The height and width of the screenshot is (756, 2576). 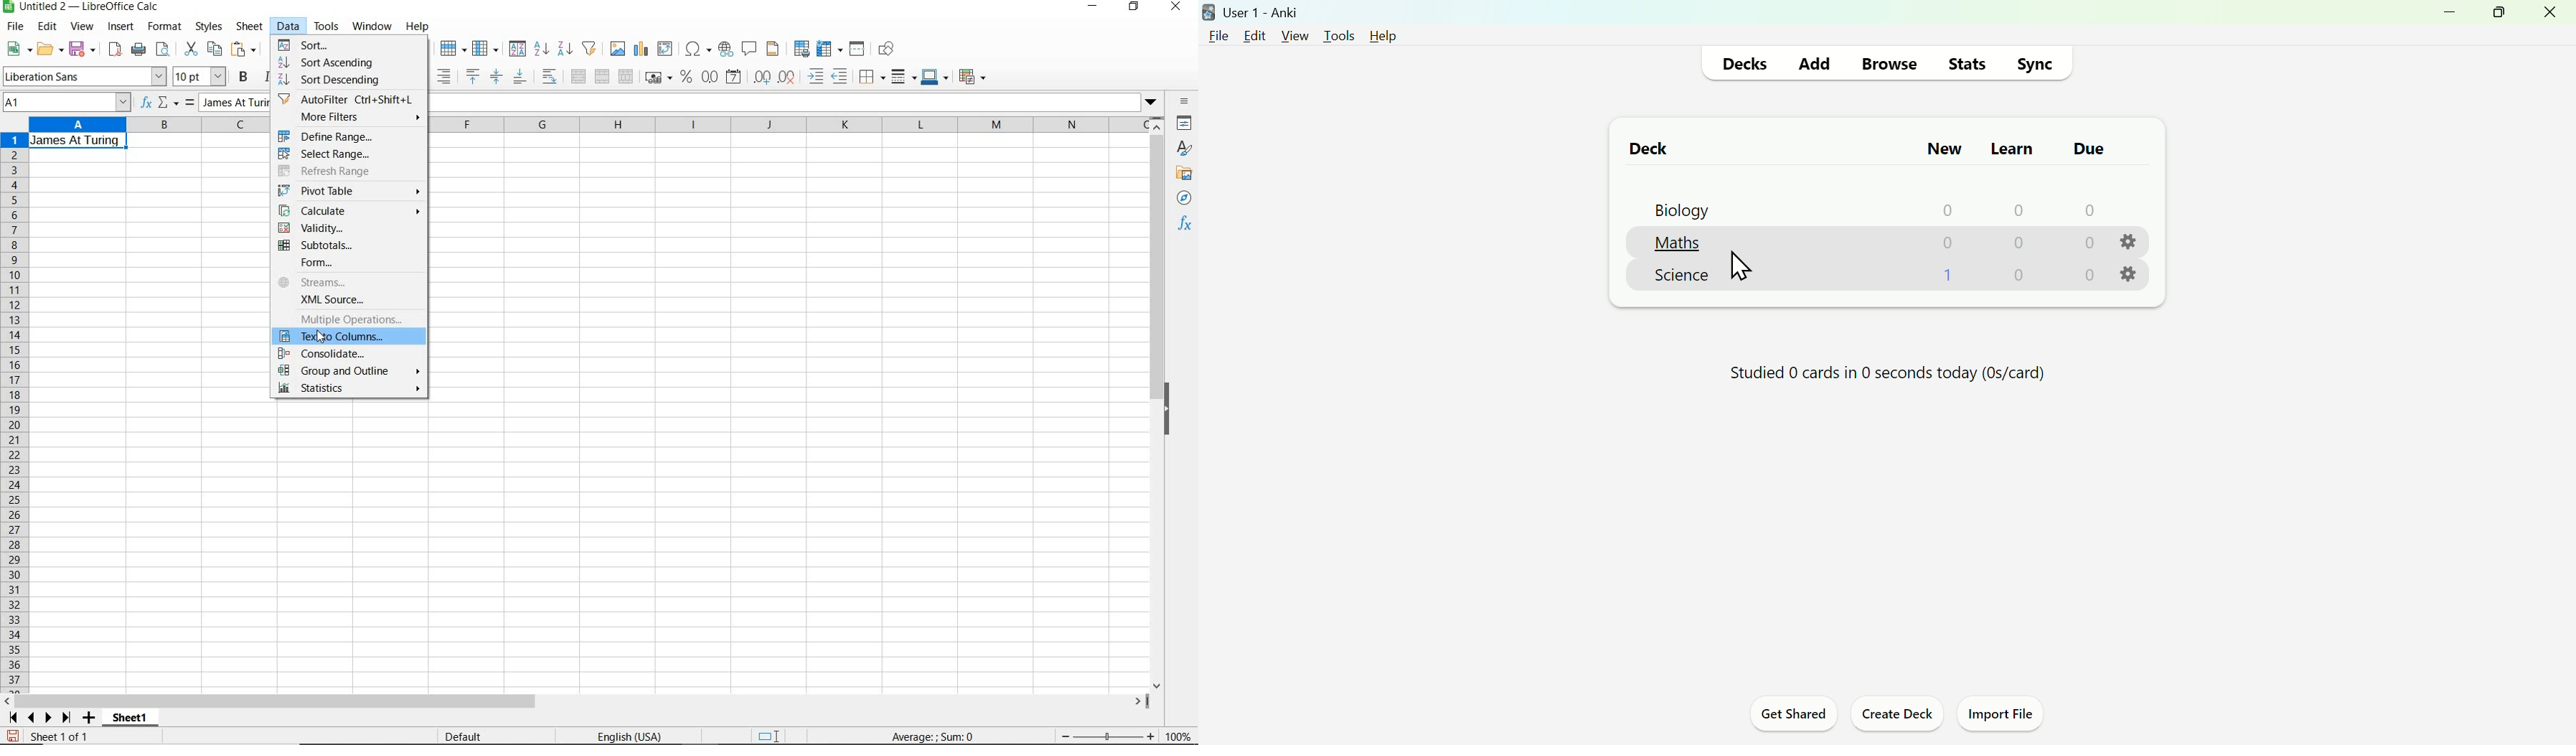 I want to click on insert chart, so click(x=641, y=49).